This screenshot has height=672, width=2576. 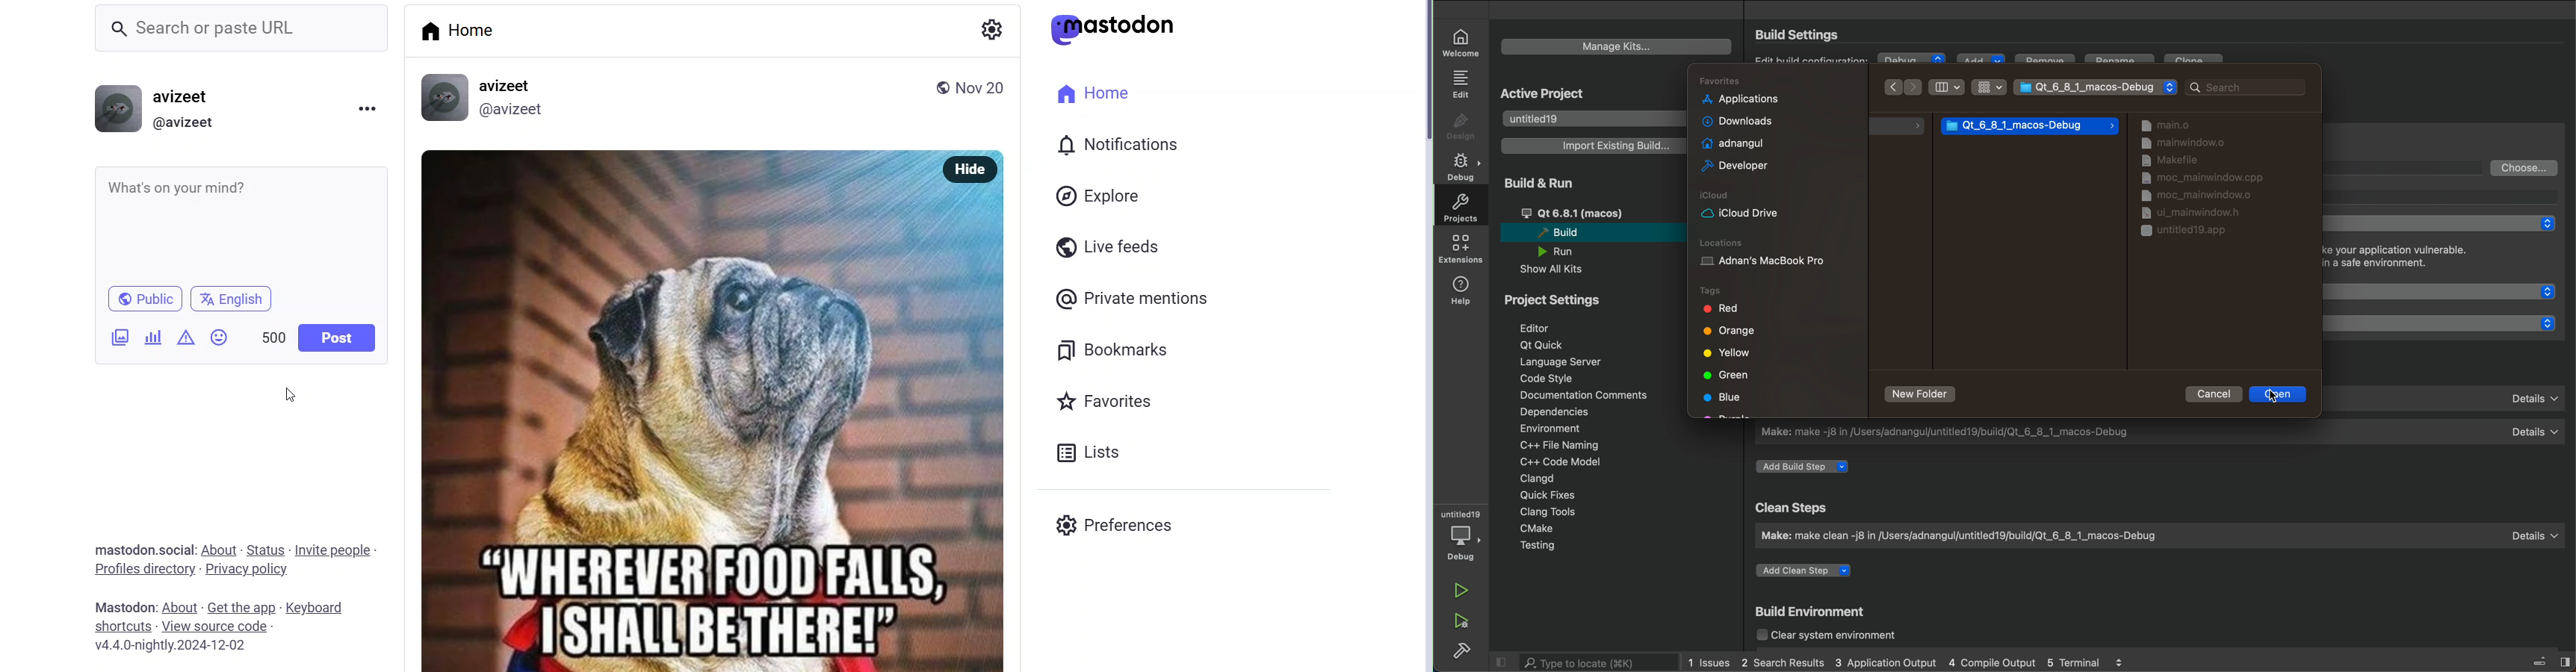 I want to click on about, so click(x=180, y=606).